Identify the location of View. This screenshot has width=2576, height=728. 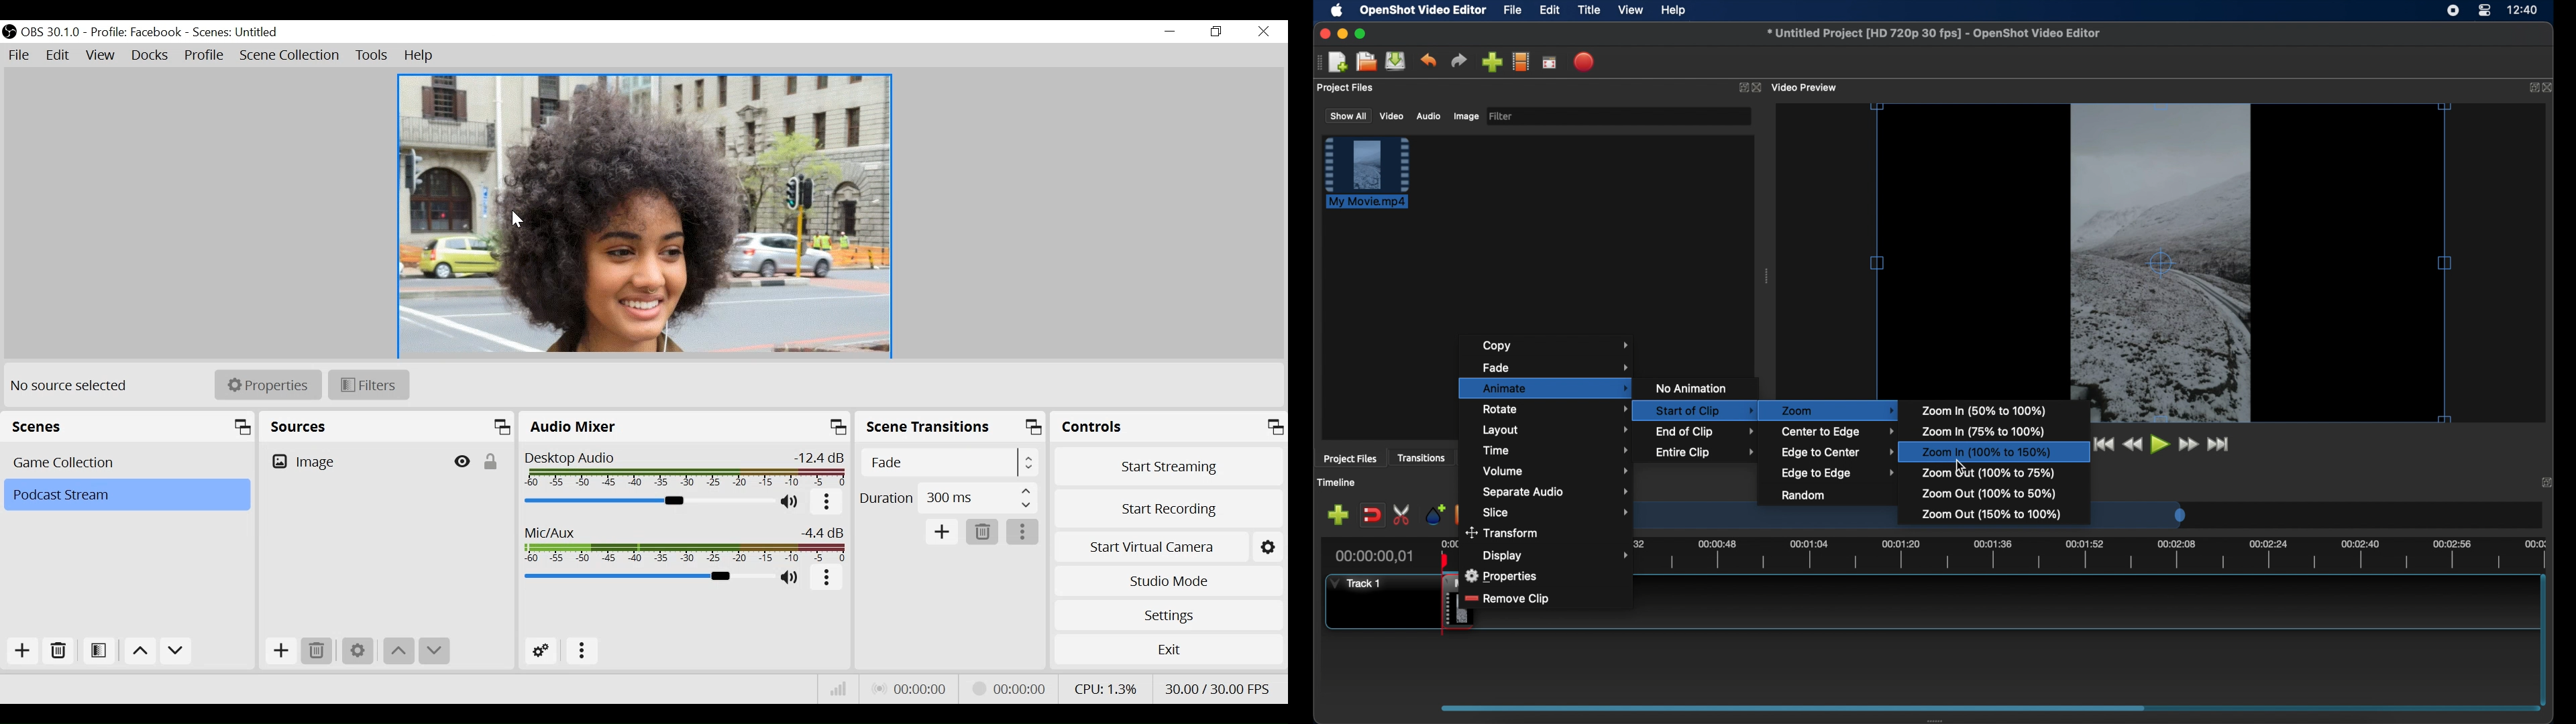
(101, 57).